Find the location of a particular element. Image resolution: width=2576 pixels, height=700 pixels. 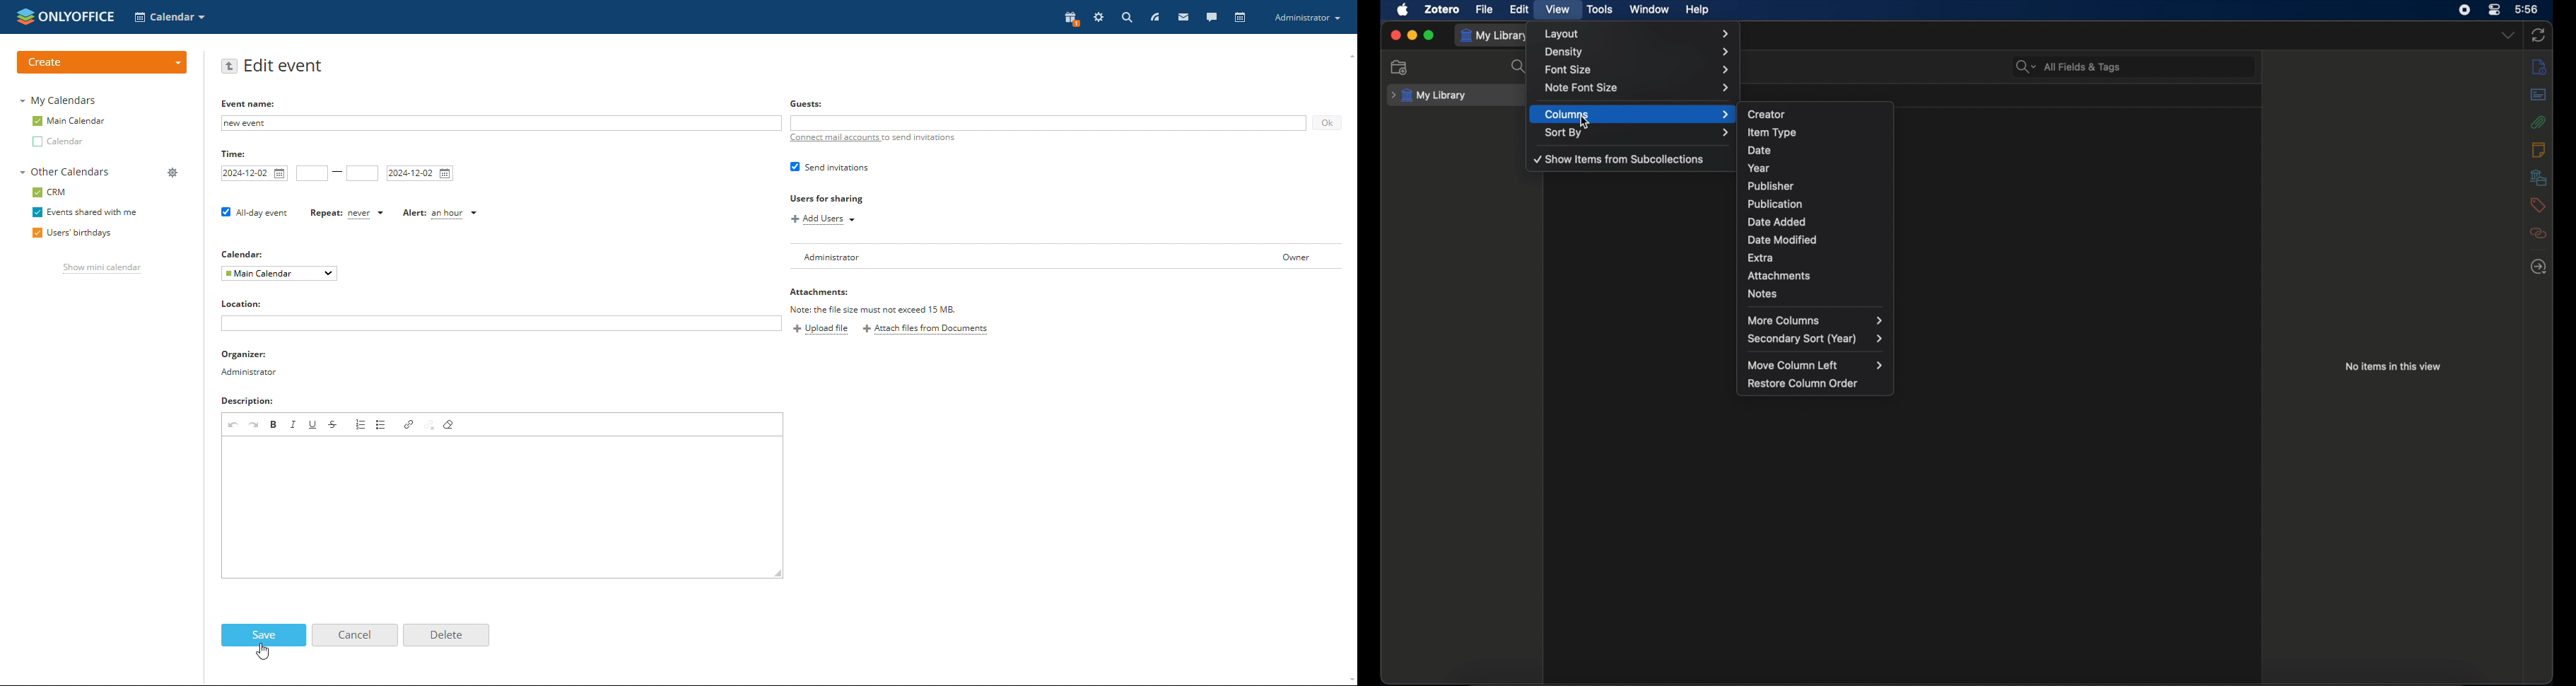

tags is located at coordinates (2537, 205).